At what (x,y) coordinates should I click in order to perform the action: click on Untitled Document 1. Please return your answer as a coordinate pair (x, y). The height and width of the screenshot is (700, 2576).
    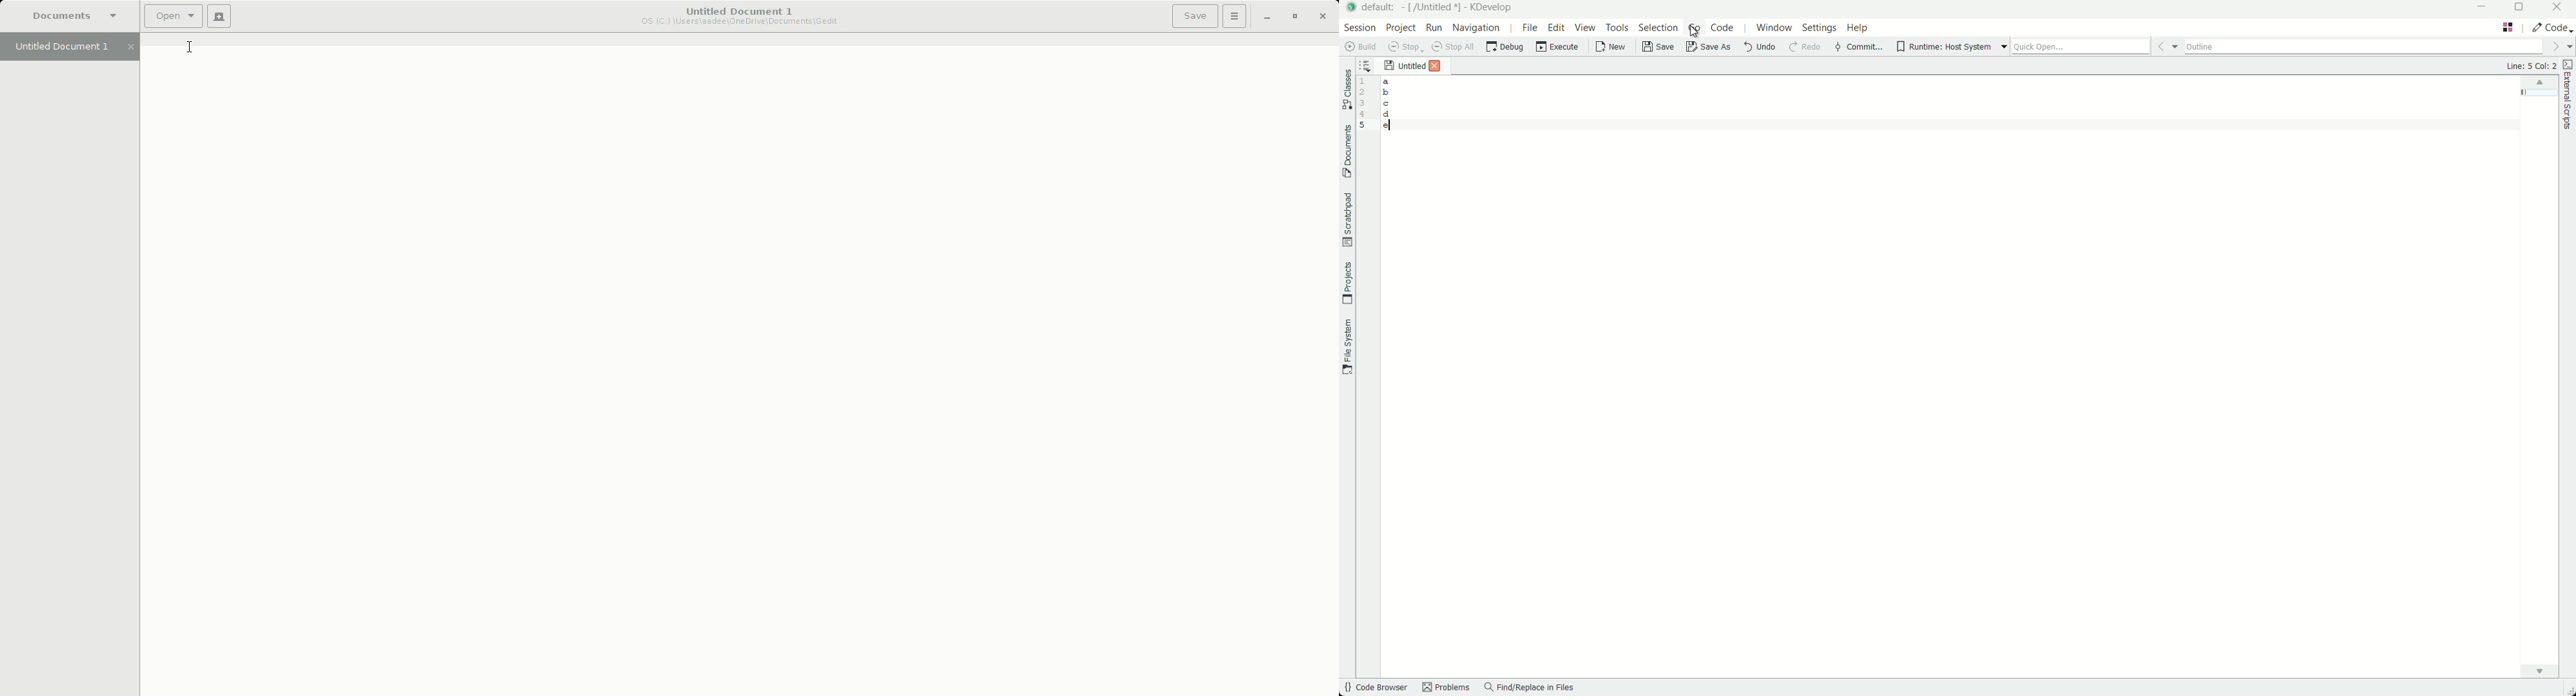
    Looking at the image, I should click on (72, 47).